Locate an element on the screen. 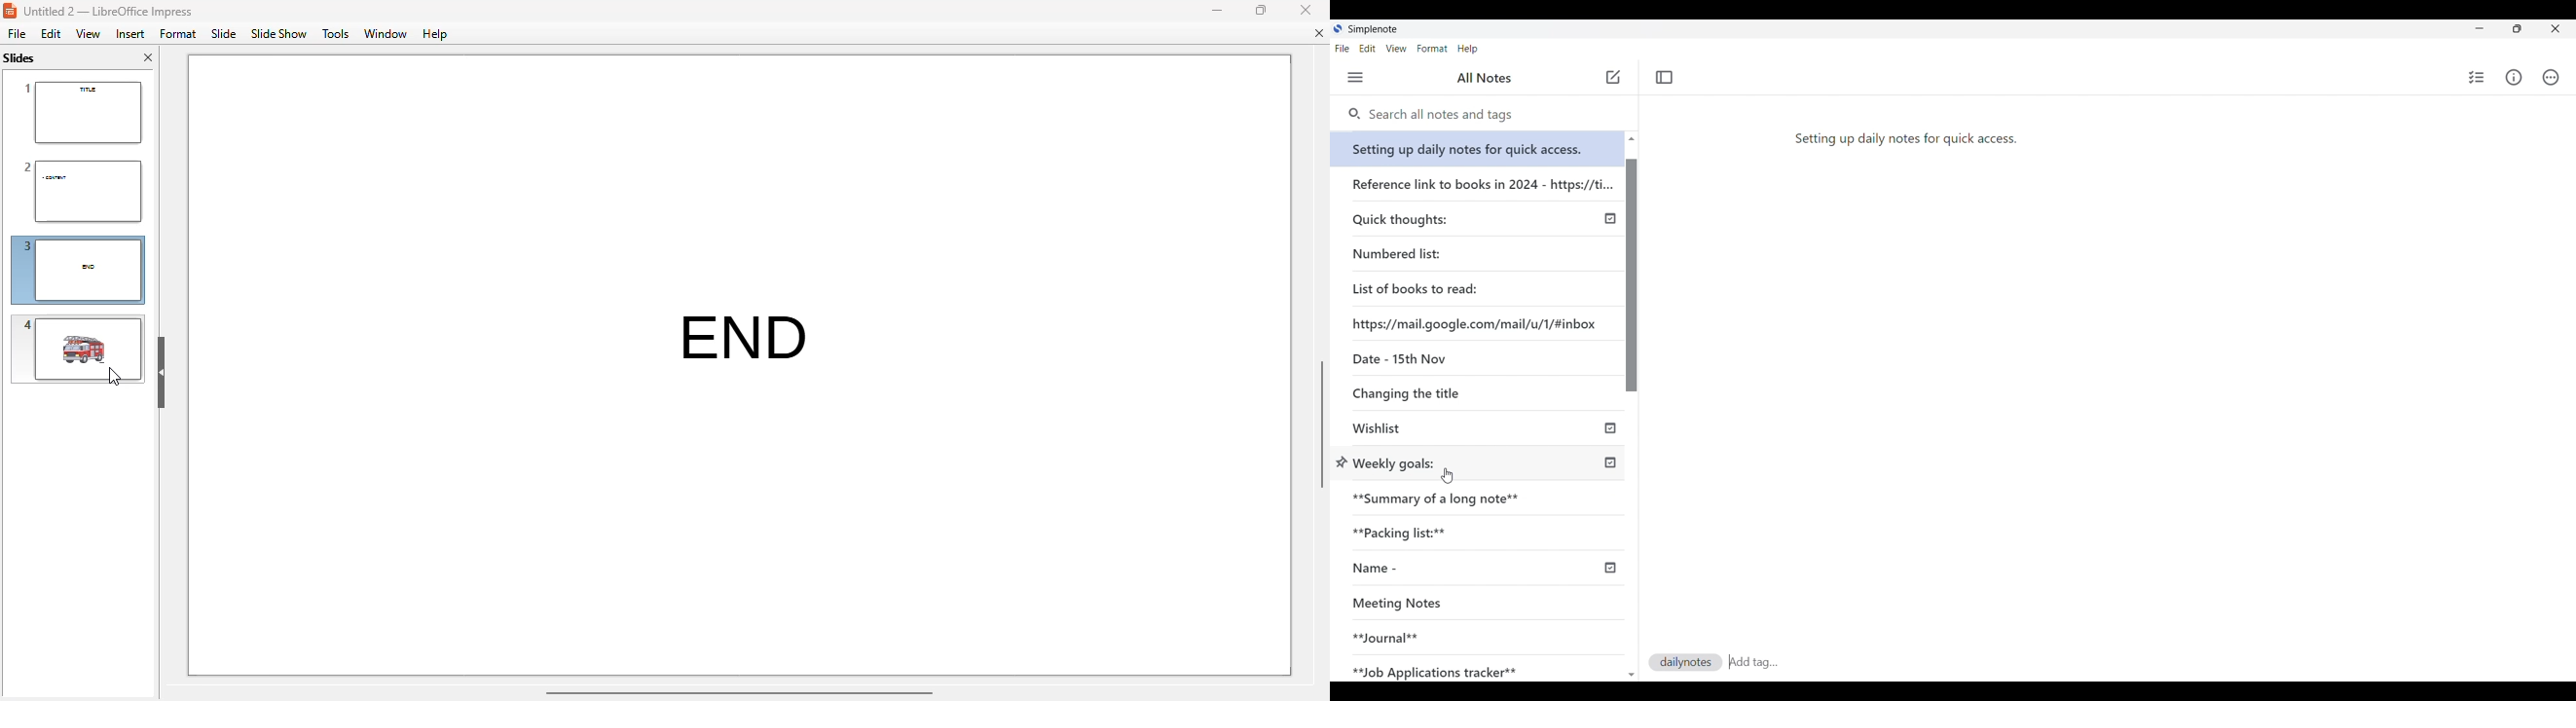 This screenshot has width=2576, height=728. Insert checklist is located at coordinates (2476, 77).